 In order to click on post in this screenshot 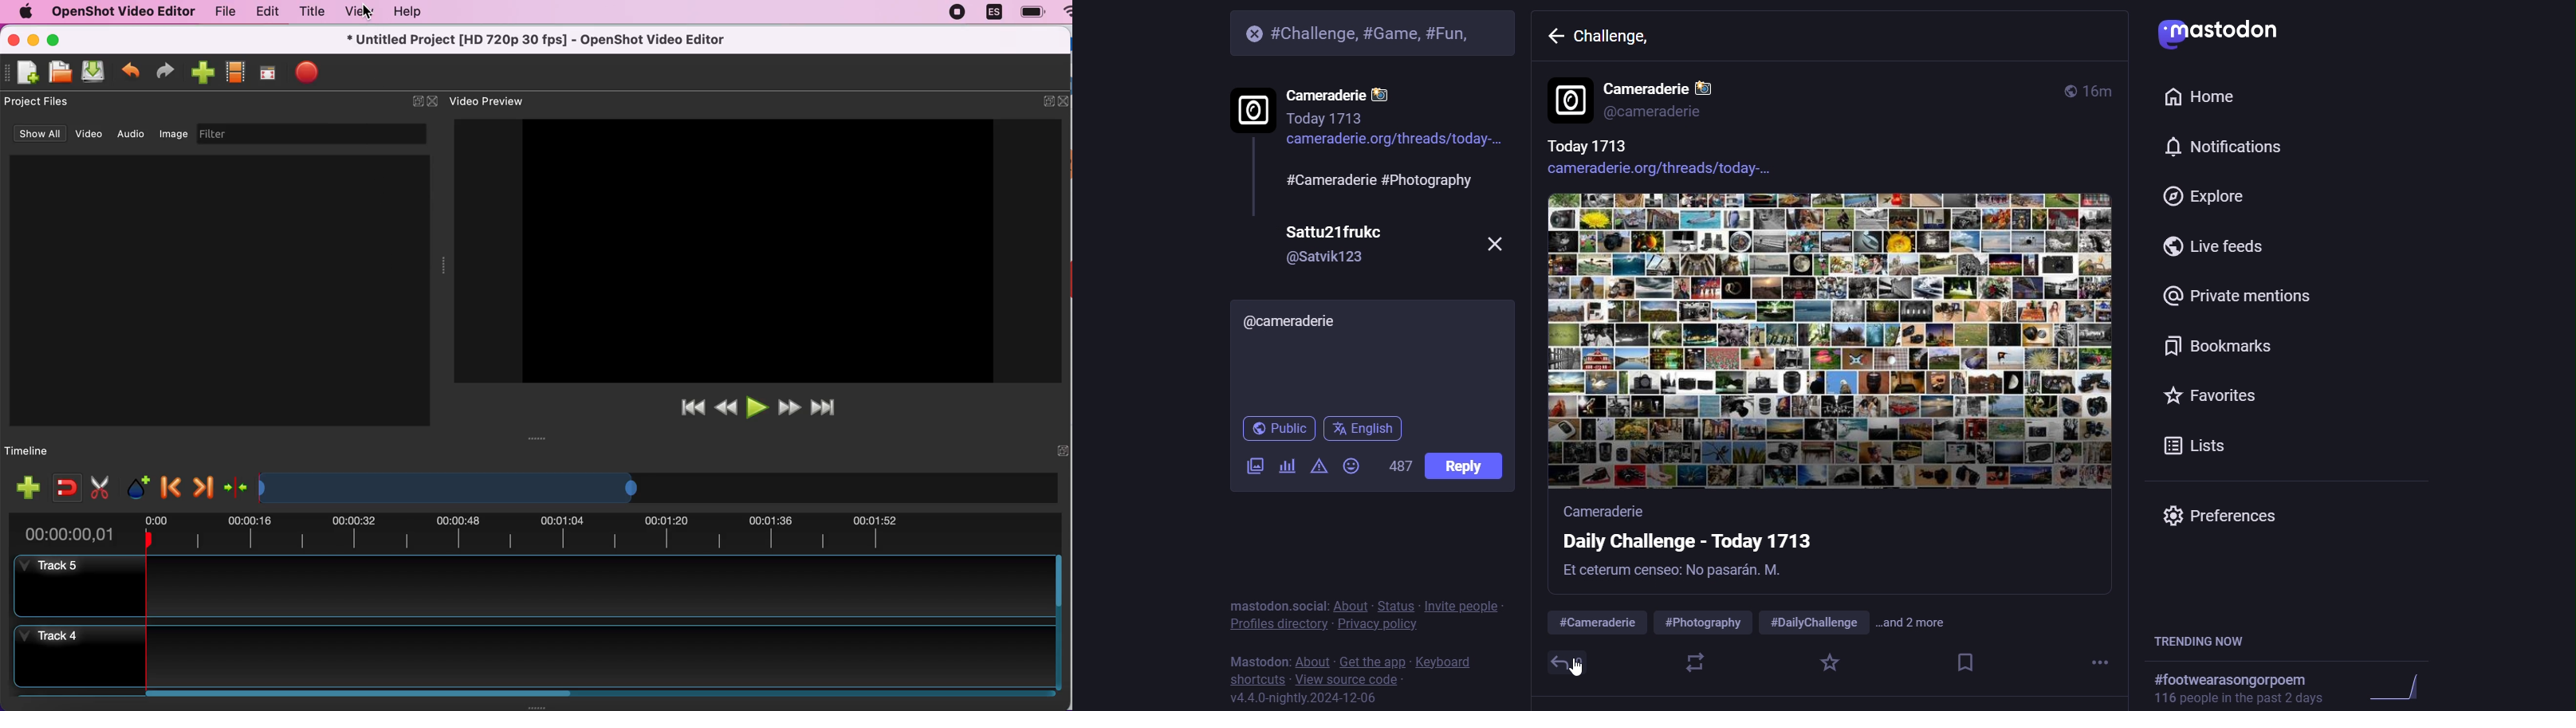, I will do `click(1466, 465)`.